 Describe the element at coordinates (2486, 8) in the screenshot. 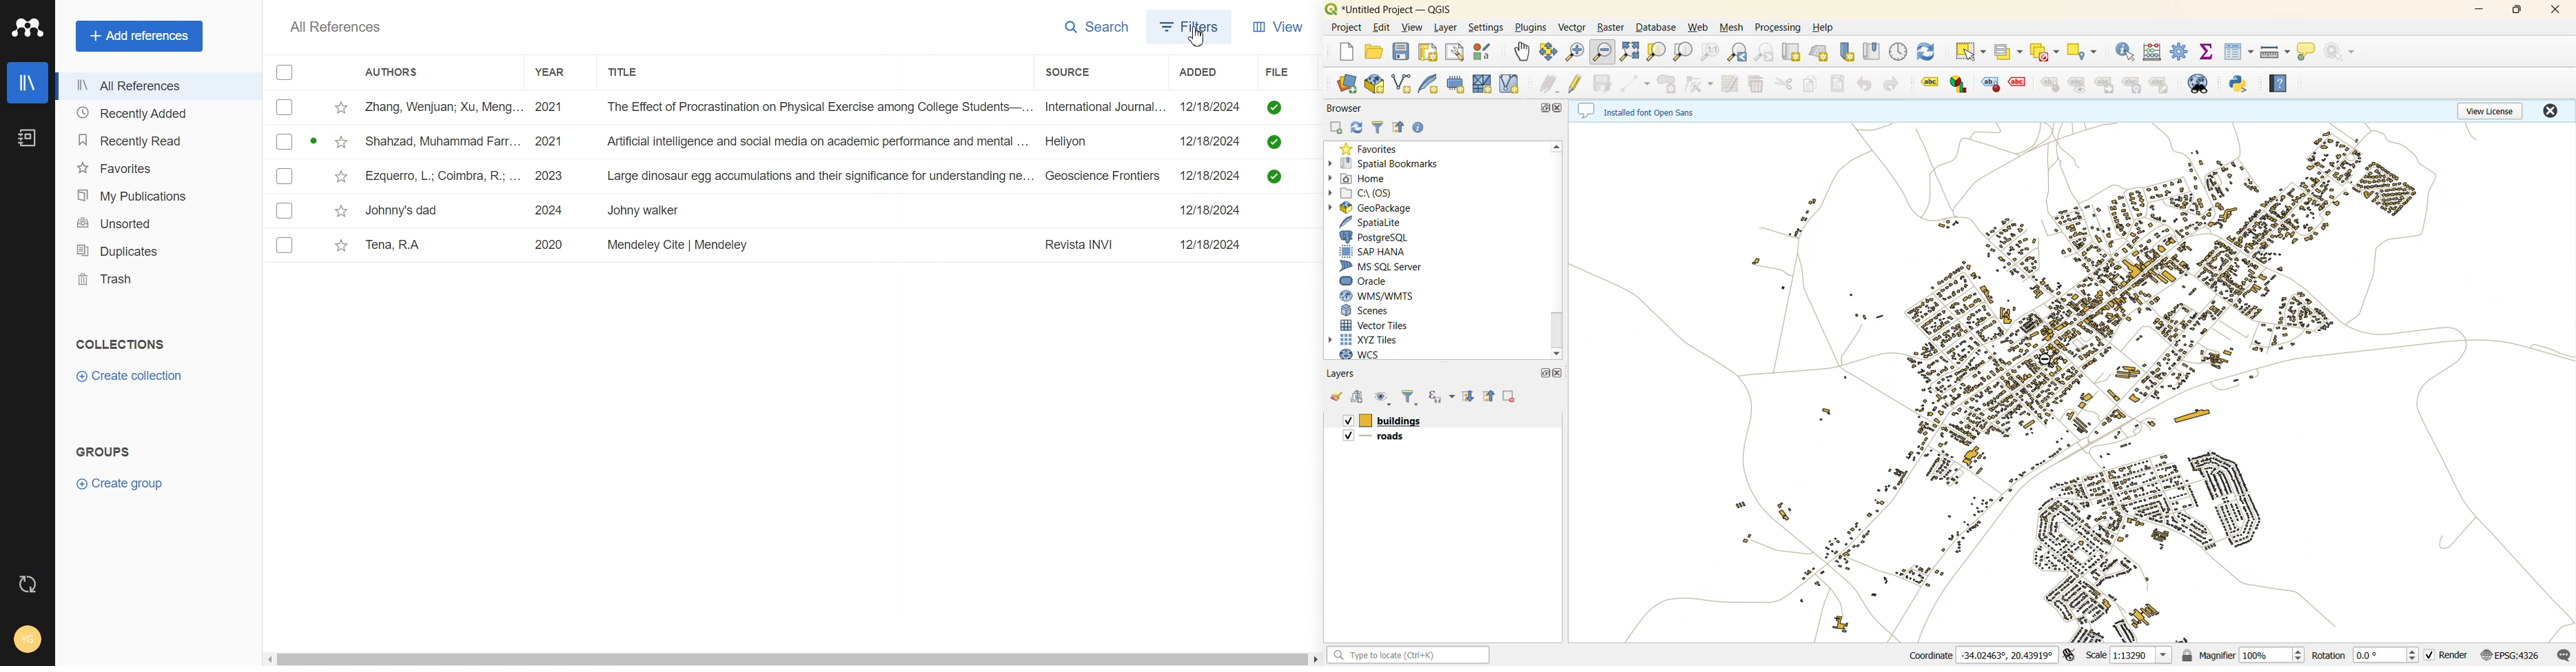

I see `minimize` at that location.